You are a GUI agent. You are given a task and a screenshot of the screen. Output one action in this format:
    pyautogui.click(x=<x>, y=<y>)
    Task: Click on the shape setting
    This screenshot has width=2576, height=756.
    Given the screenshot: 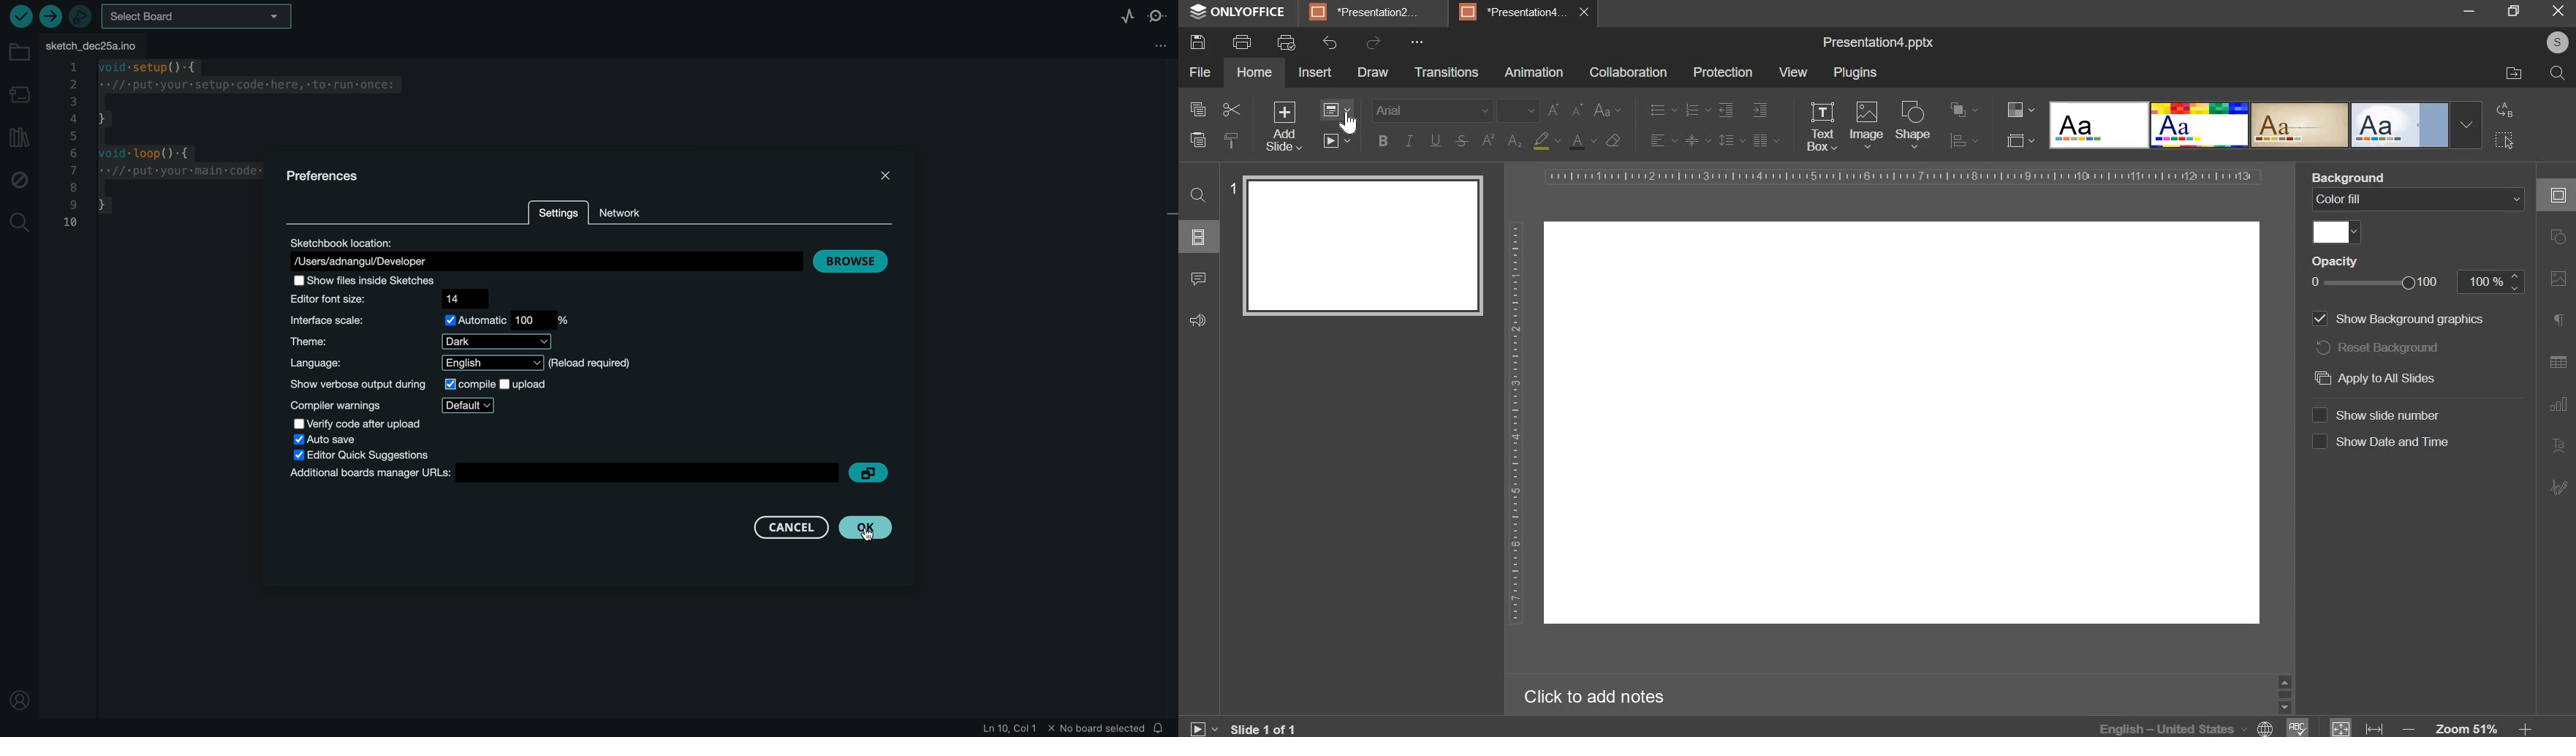 What is the action you would take?
    pyautogui.click(x=2559, y=238)
    